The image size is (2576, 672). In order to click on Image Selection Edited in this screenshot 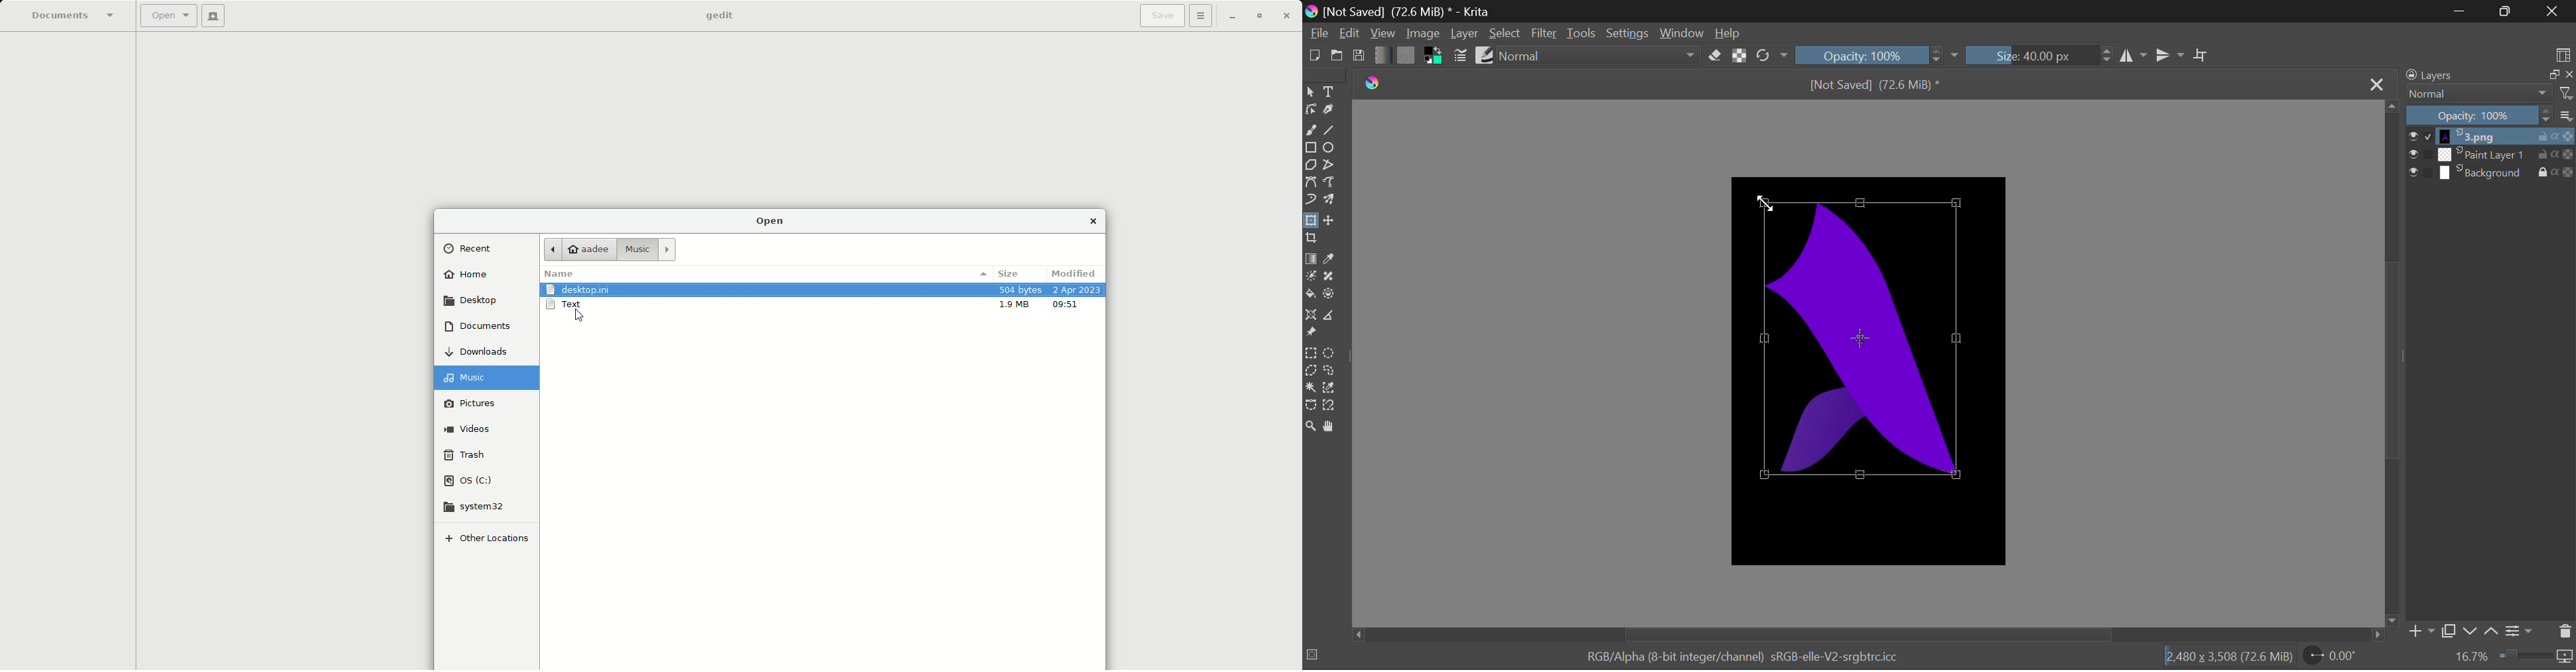, I will do `click(1871, 340)`.